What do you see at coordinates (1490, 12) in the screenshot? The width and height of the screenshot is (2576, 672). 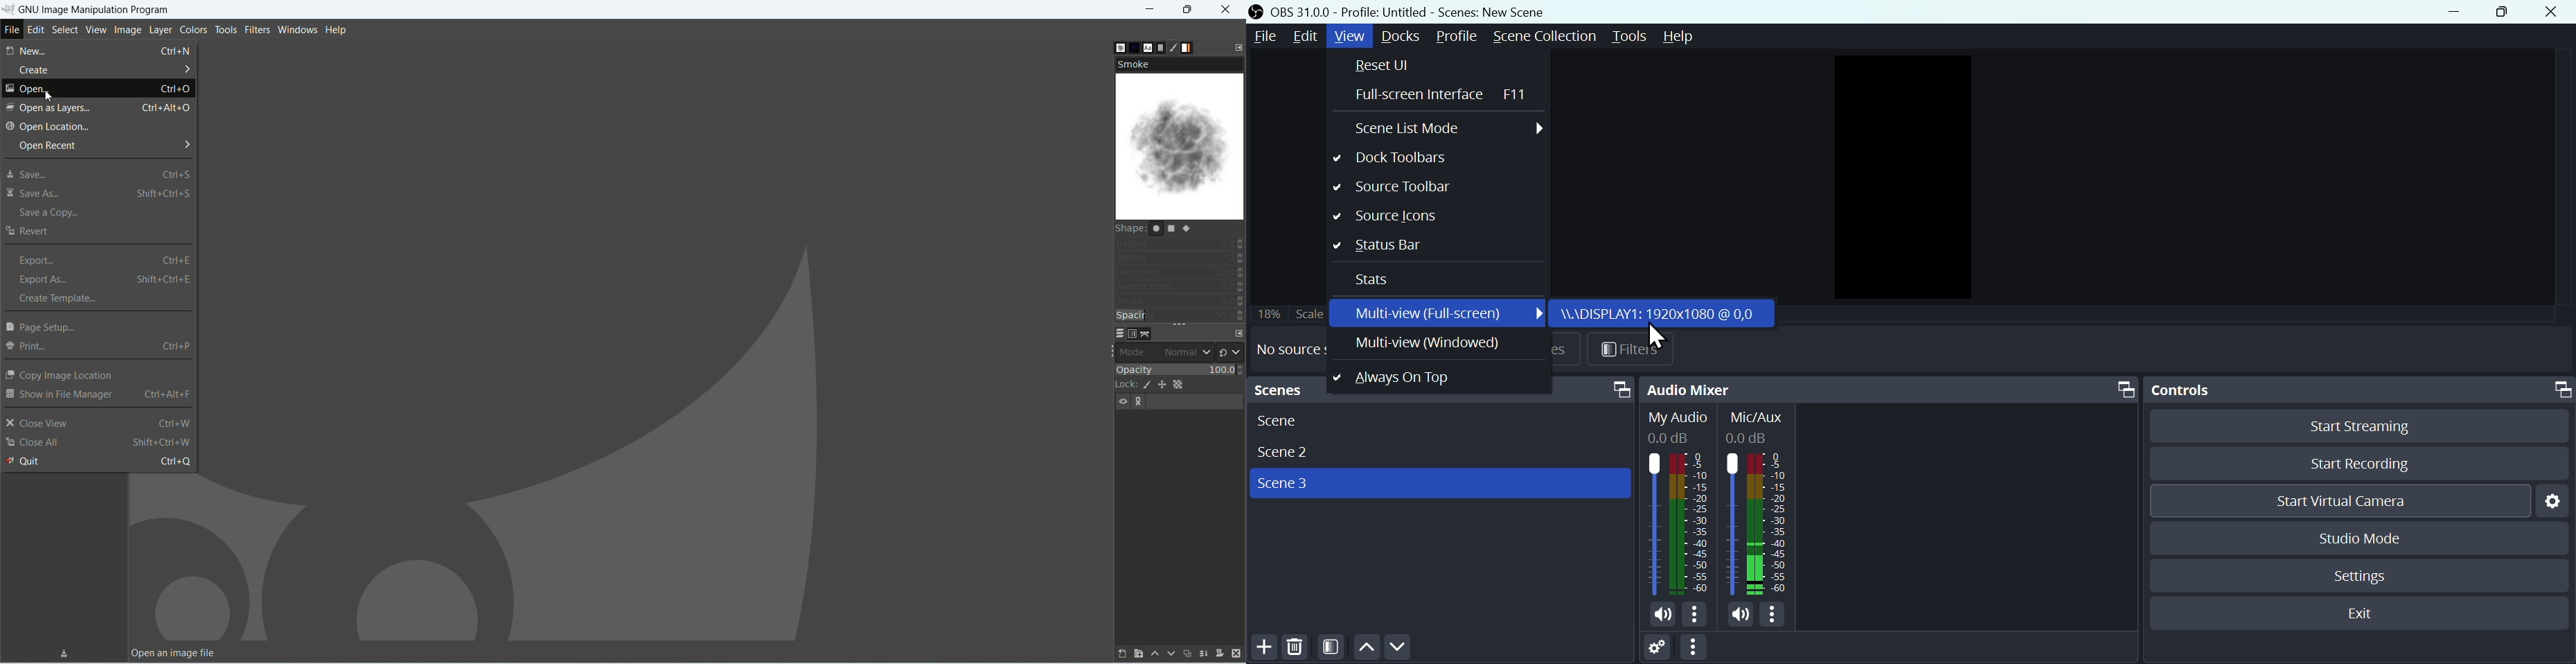 I see `Scenes Title` at bounding box center [1490, 12].